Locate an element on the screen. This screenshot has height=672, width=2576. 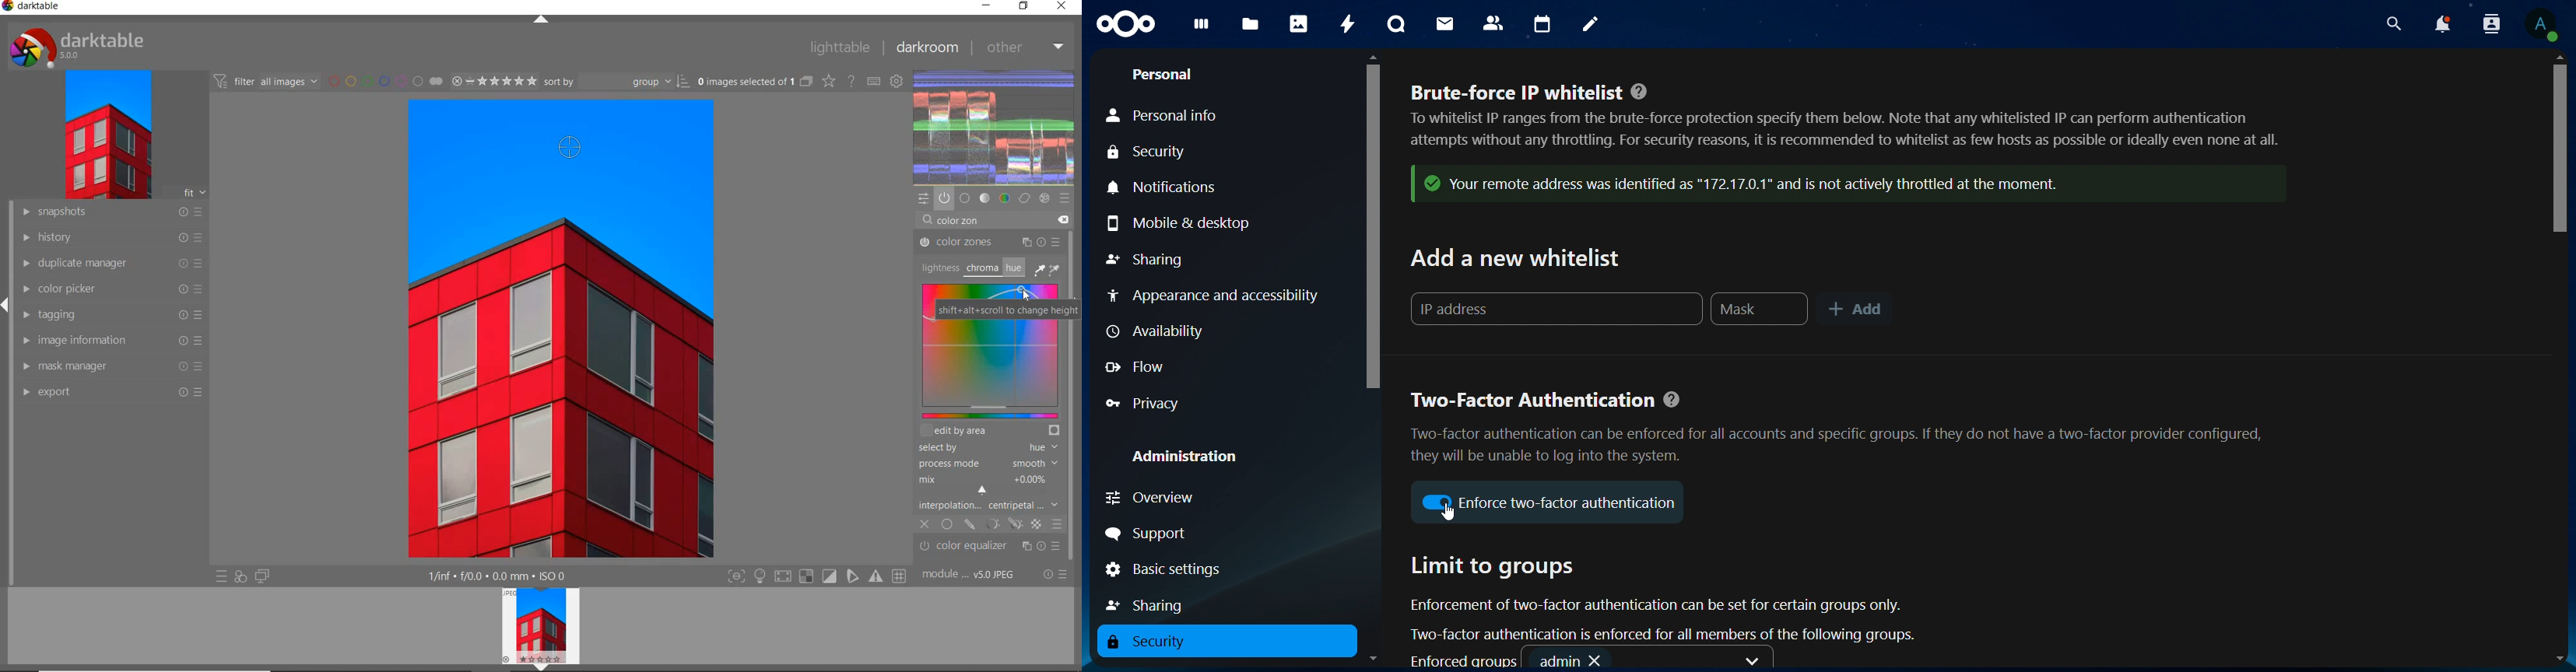
PICKER TOOL ADDED is located at coordinates (566, 148).